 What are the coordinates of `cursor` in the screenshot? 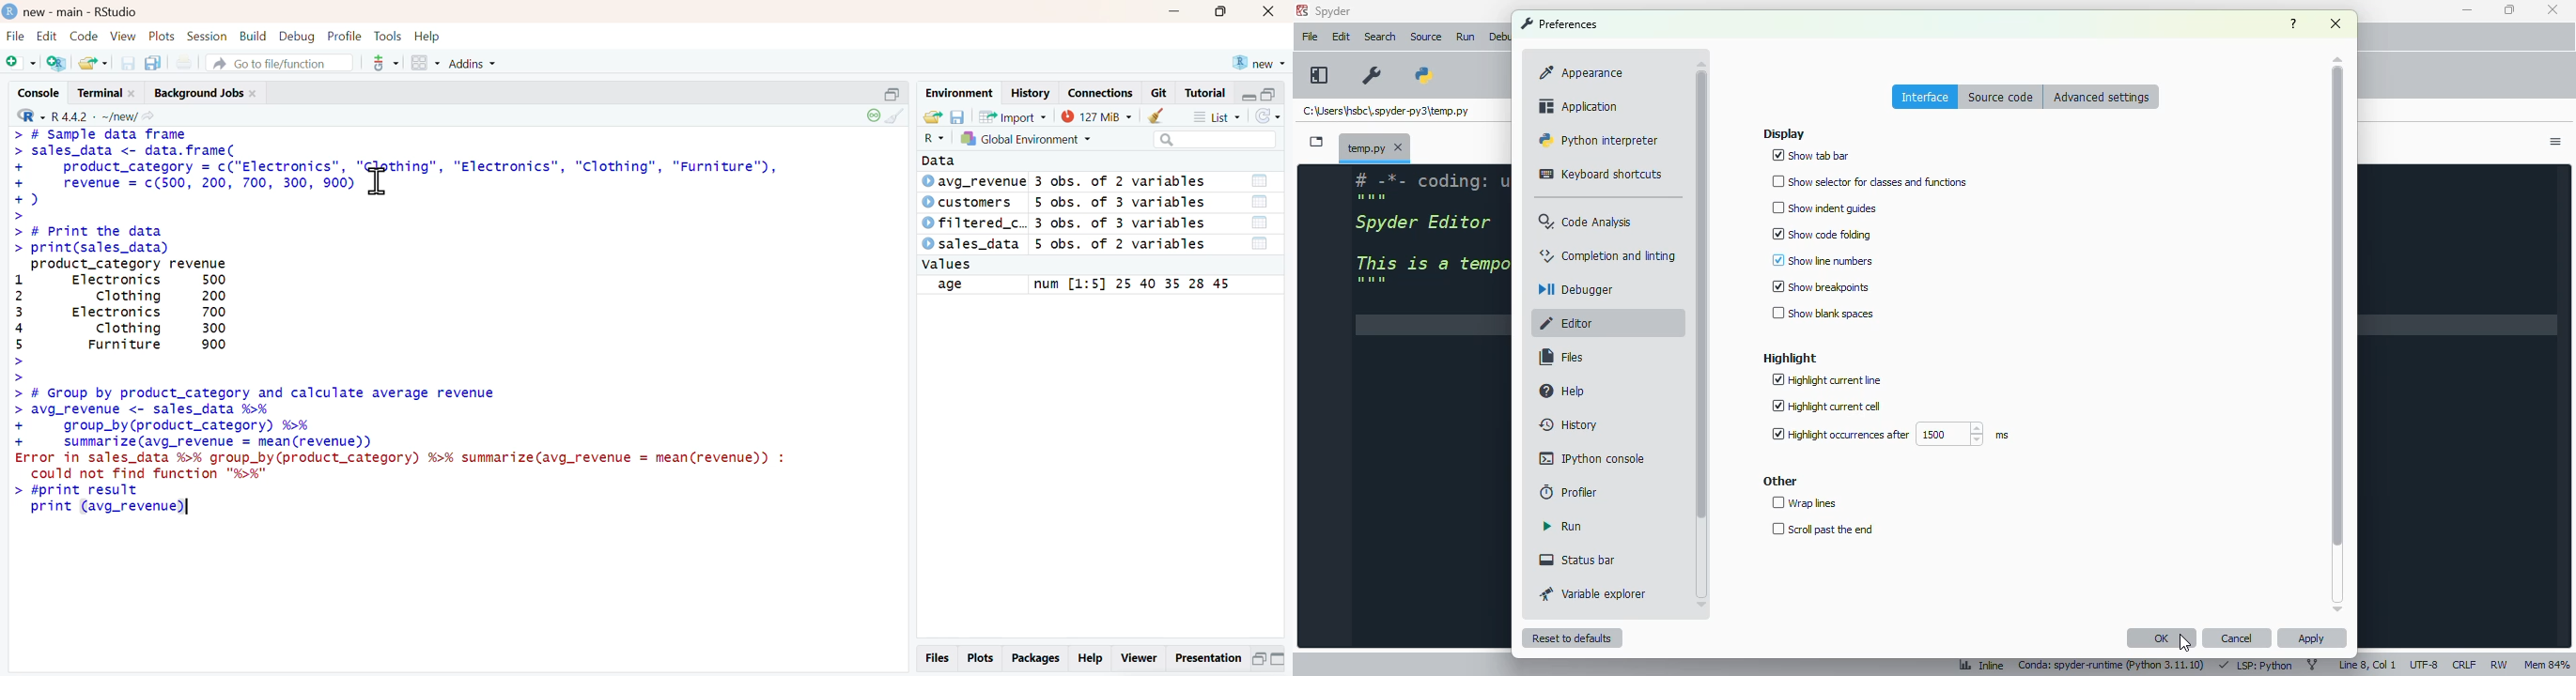 It's located at (377, 181).